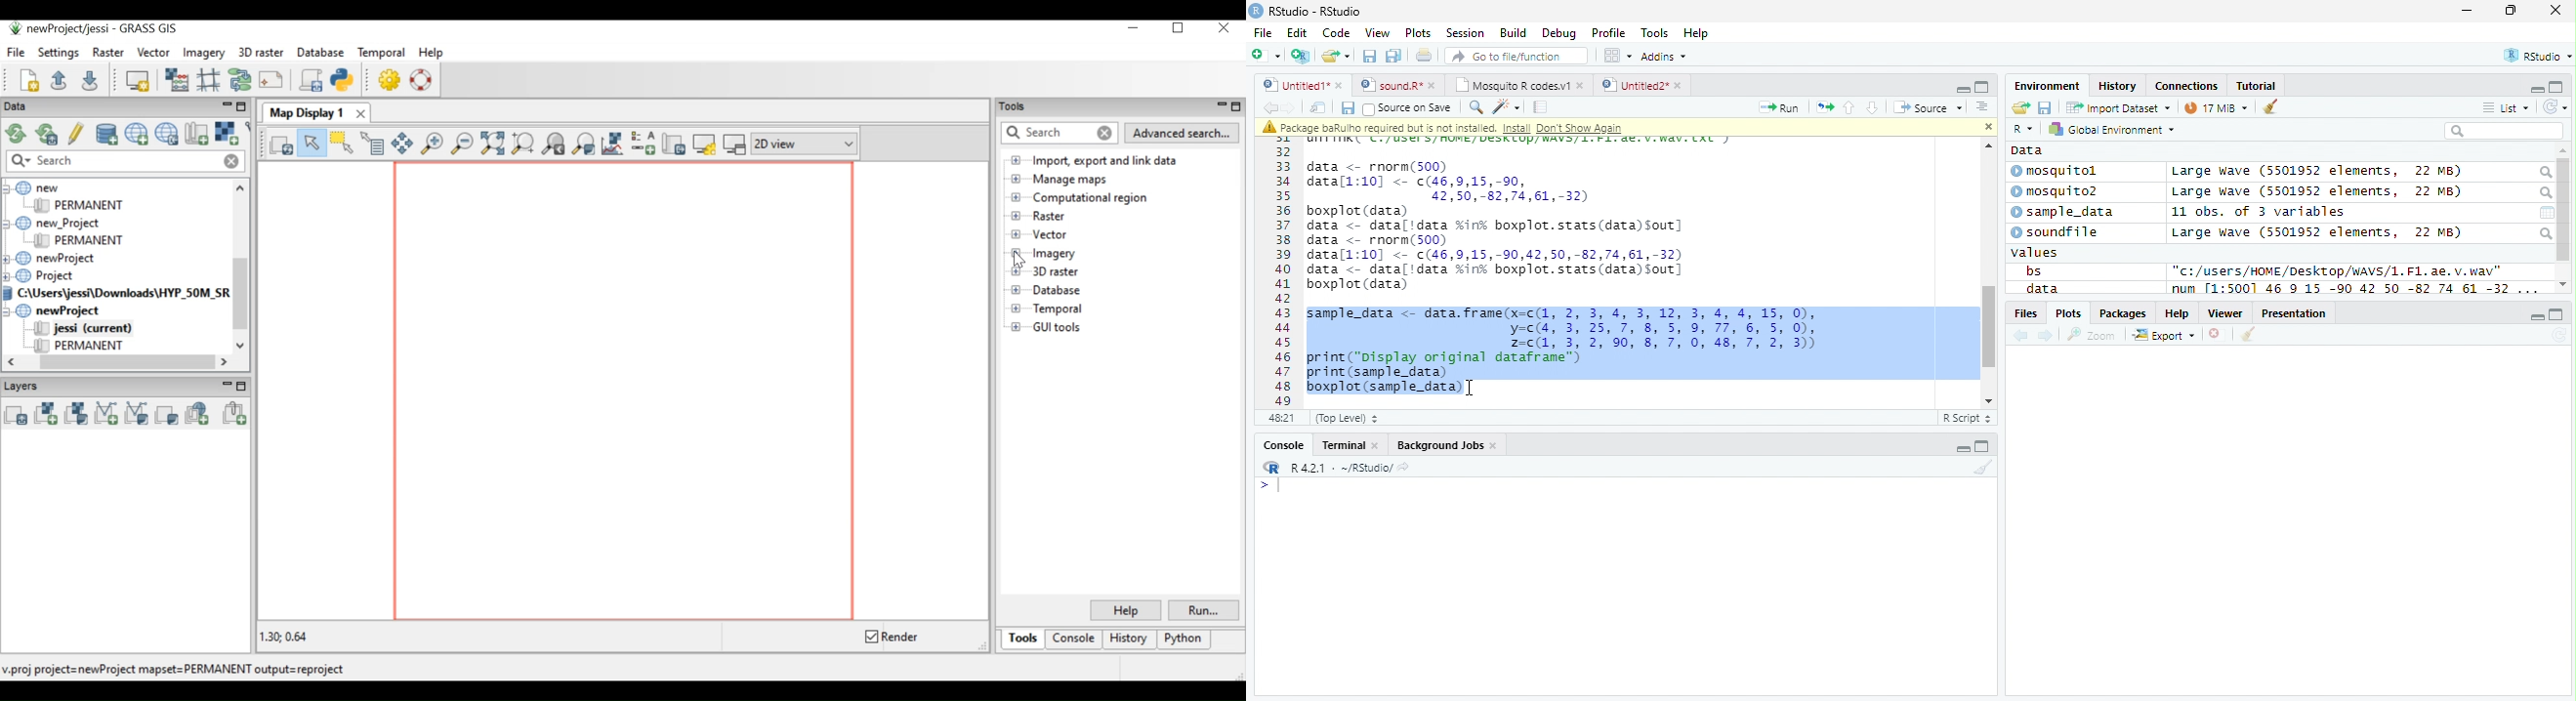 The width and height of the screenshot is (2576, 728). Describe the element at coordinates (2067, 313) in the screenshot. I see `Plots` at that location.